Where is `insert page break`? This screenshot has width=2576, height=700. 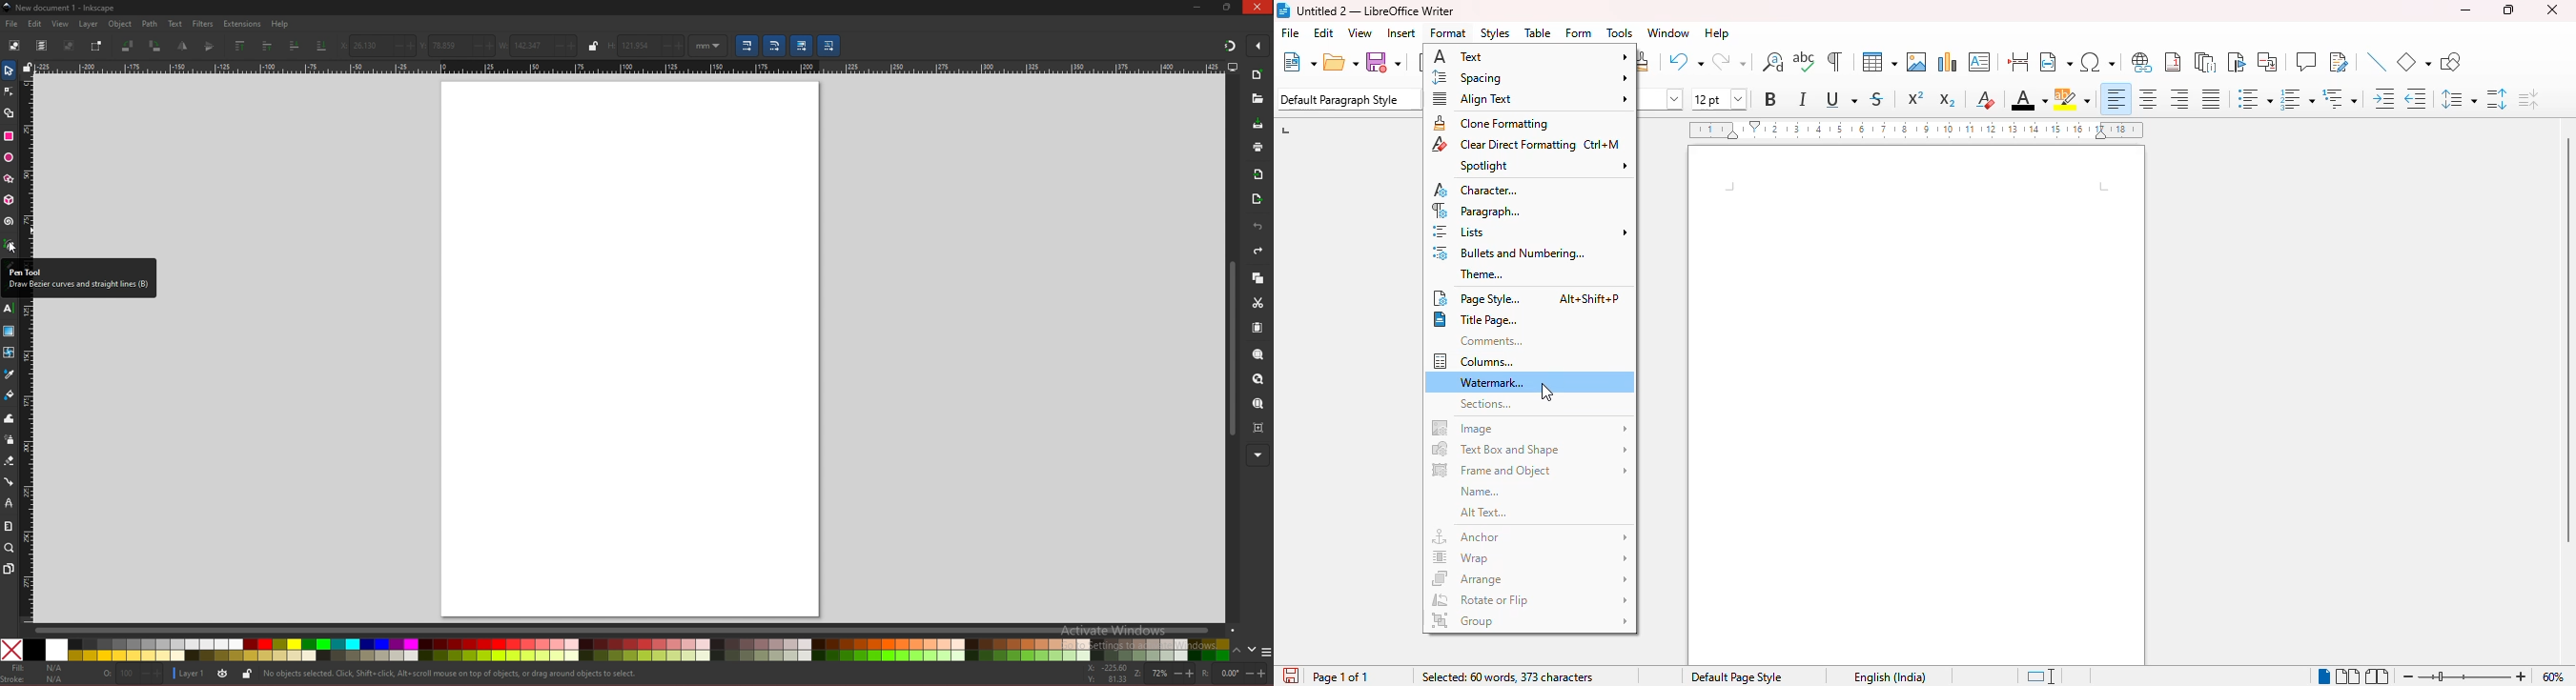
insert page break is located at coordinates (2017, 62).